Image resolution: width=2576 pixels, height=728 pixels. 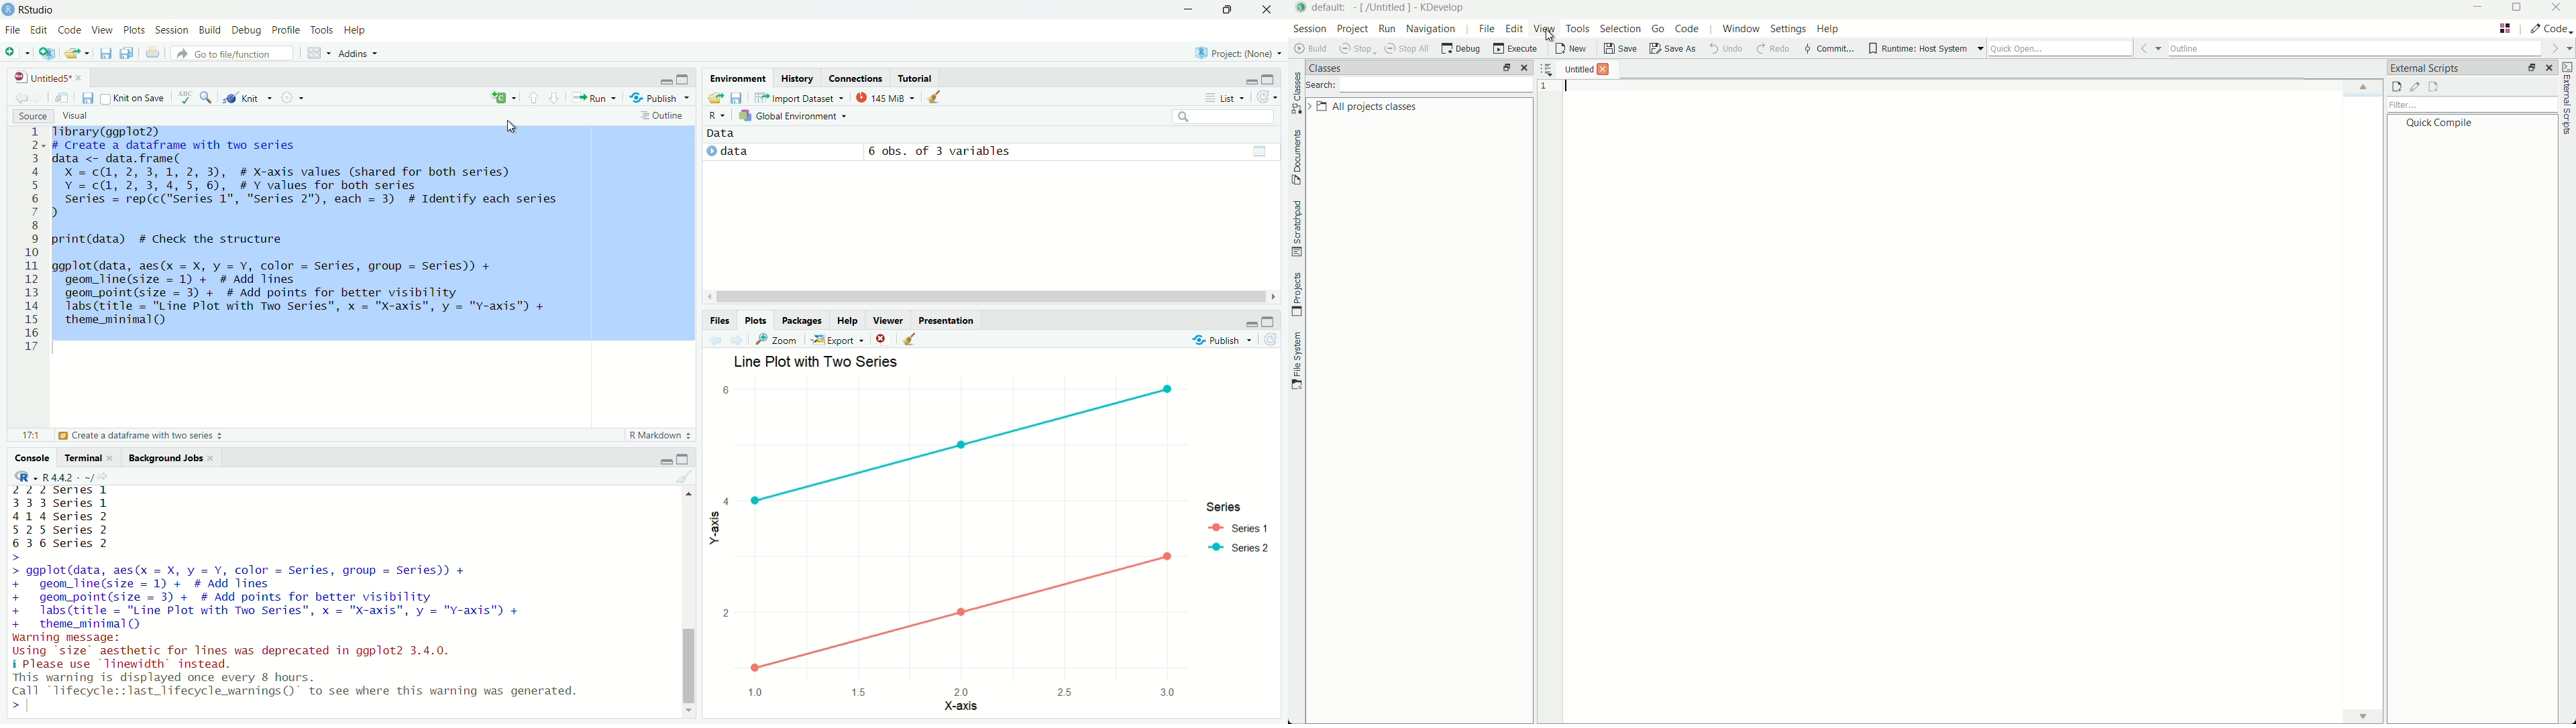 What do you see at coordinates (108, 54) in the screenshot?
I see `Save current document` at bounding box center [108, 54].